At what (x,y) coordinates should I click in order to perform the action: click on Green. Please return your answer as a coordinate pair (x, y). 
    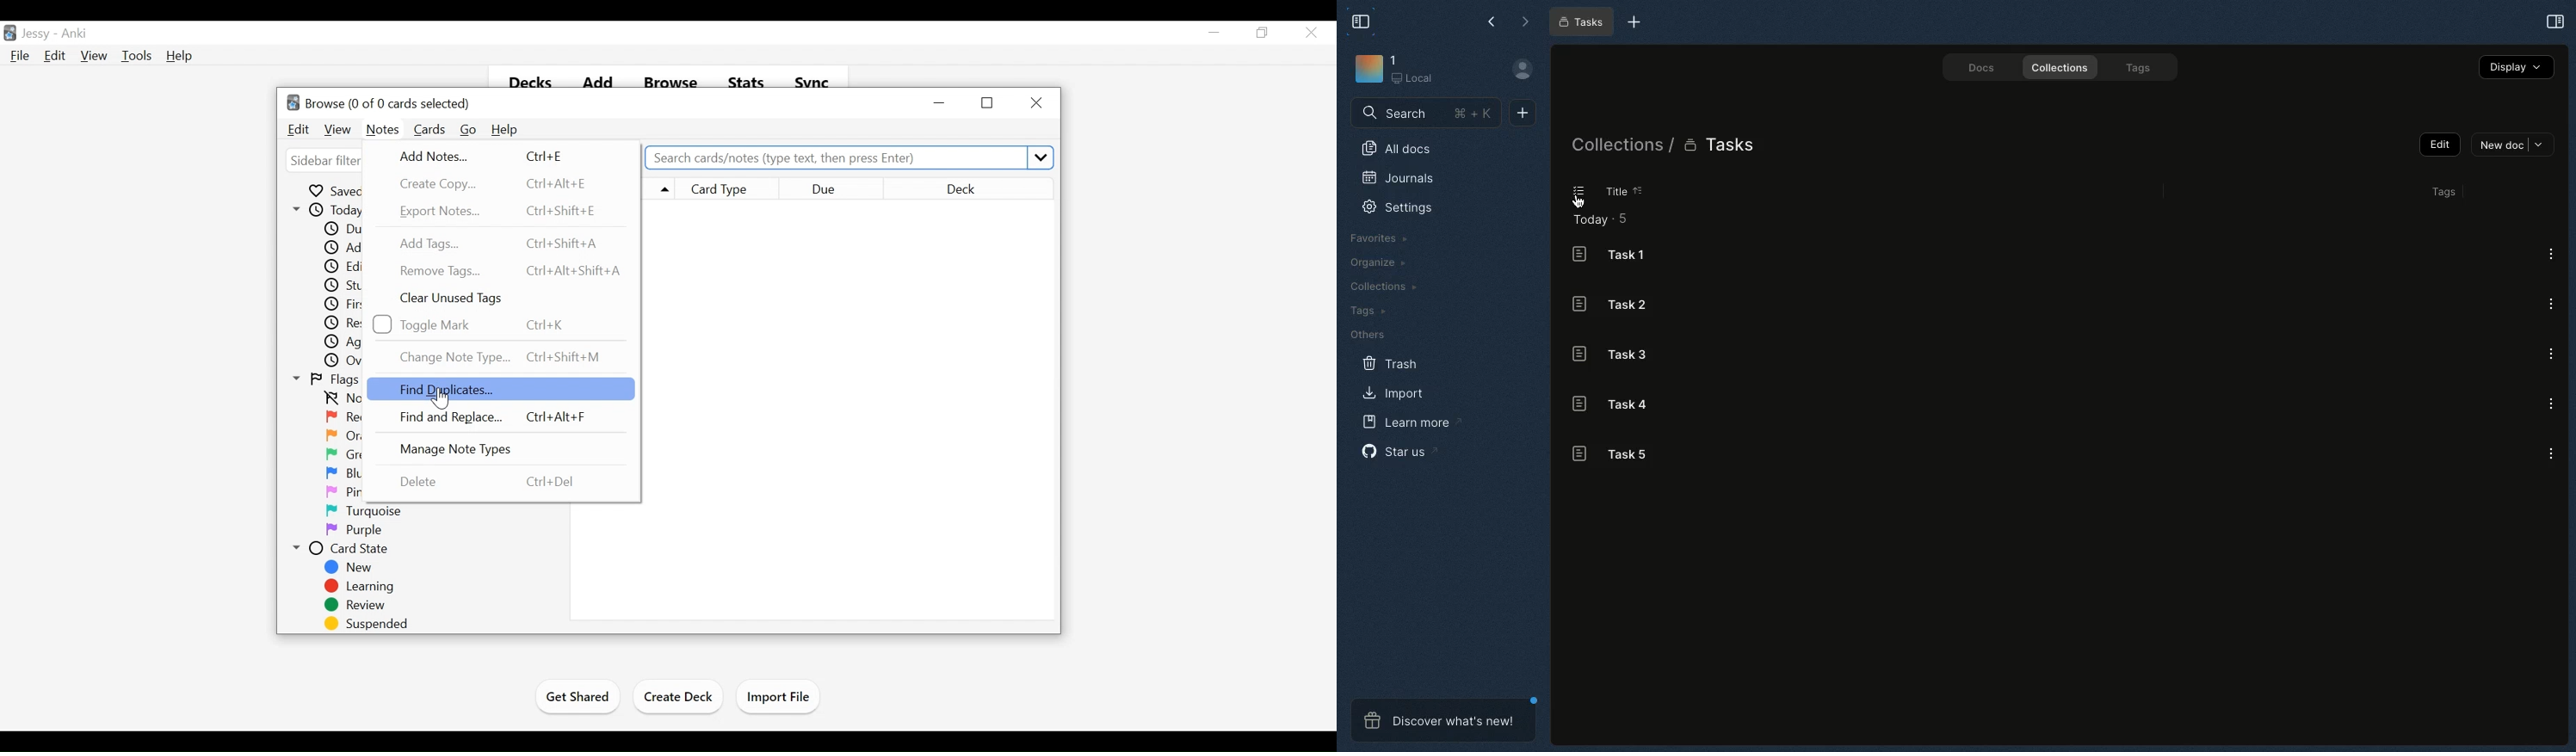
    Looking at the image, I should click on (353, 455).